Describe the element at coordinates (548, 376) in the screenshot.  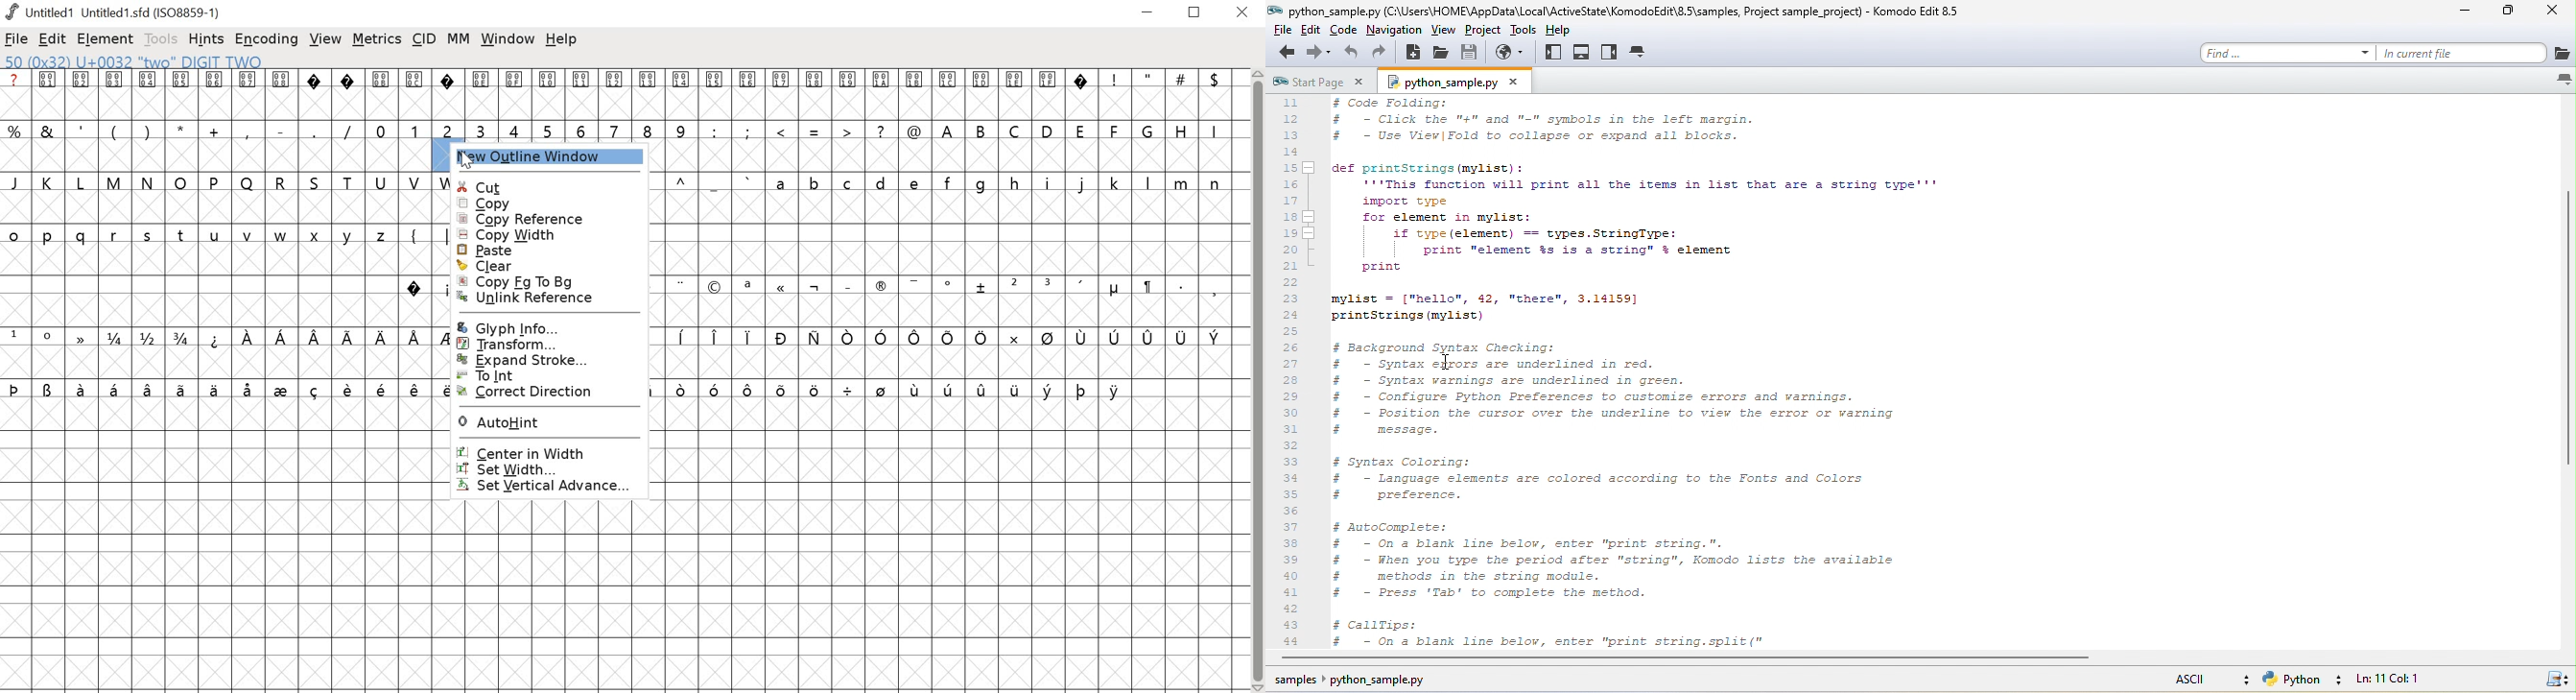
I see `To Int` at that location.